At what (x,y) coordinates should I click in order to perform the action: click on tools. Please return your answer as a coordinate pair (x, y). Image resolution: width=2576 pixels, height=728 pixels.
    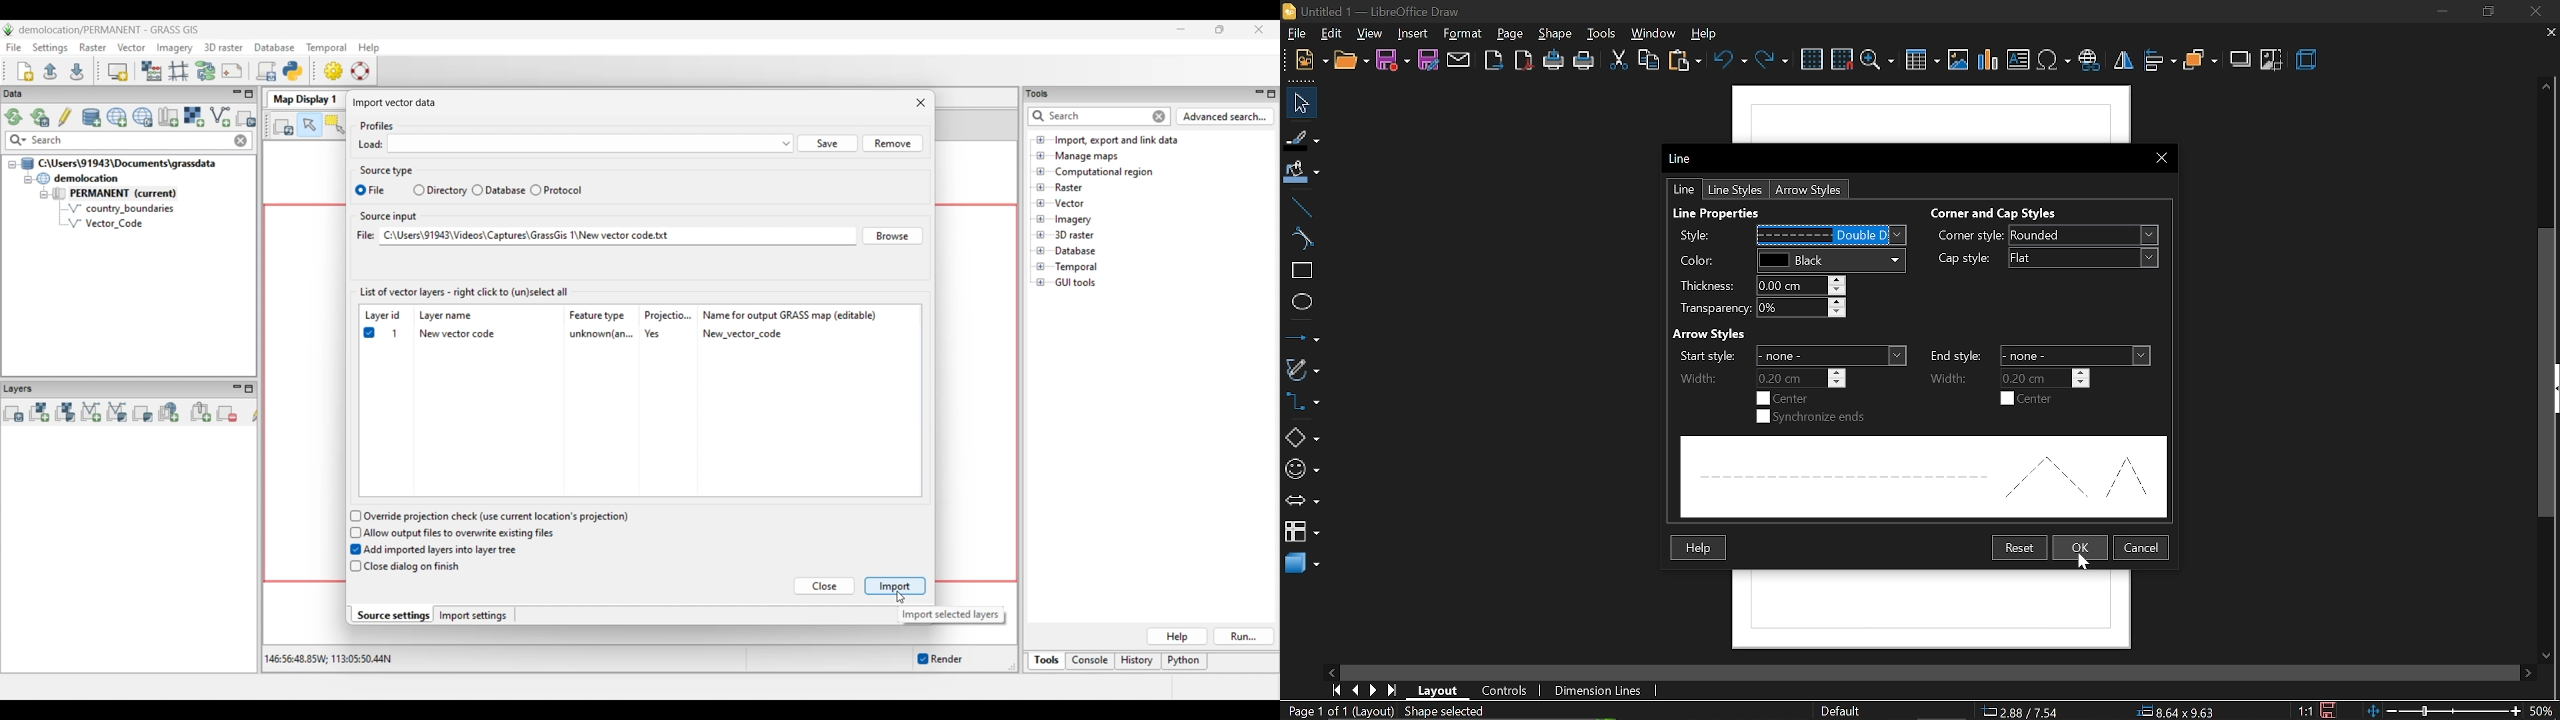
    Looking at the image, I should click on (1602, 34).